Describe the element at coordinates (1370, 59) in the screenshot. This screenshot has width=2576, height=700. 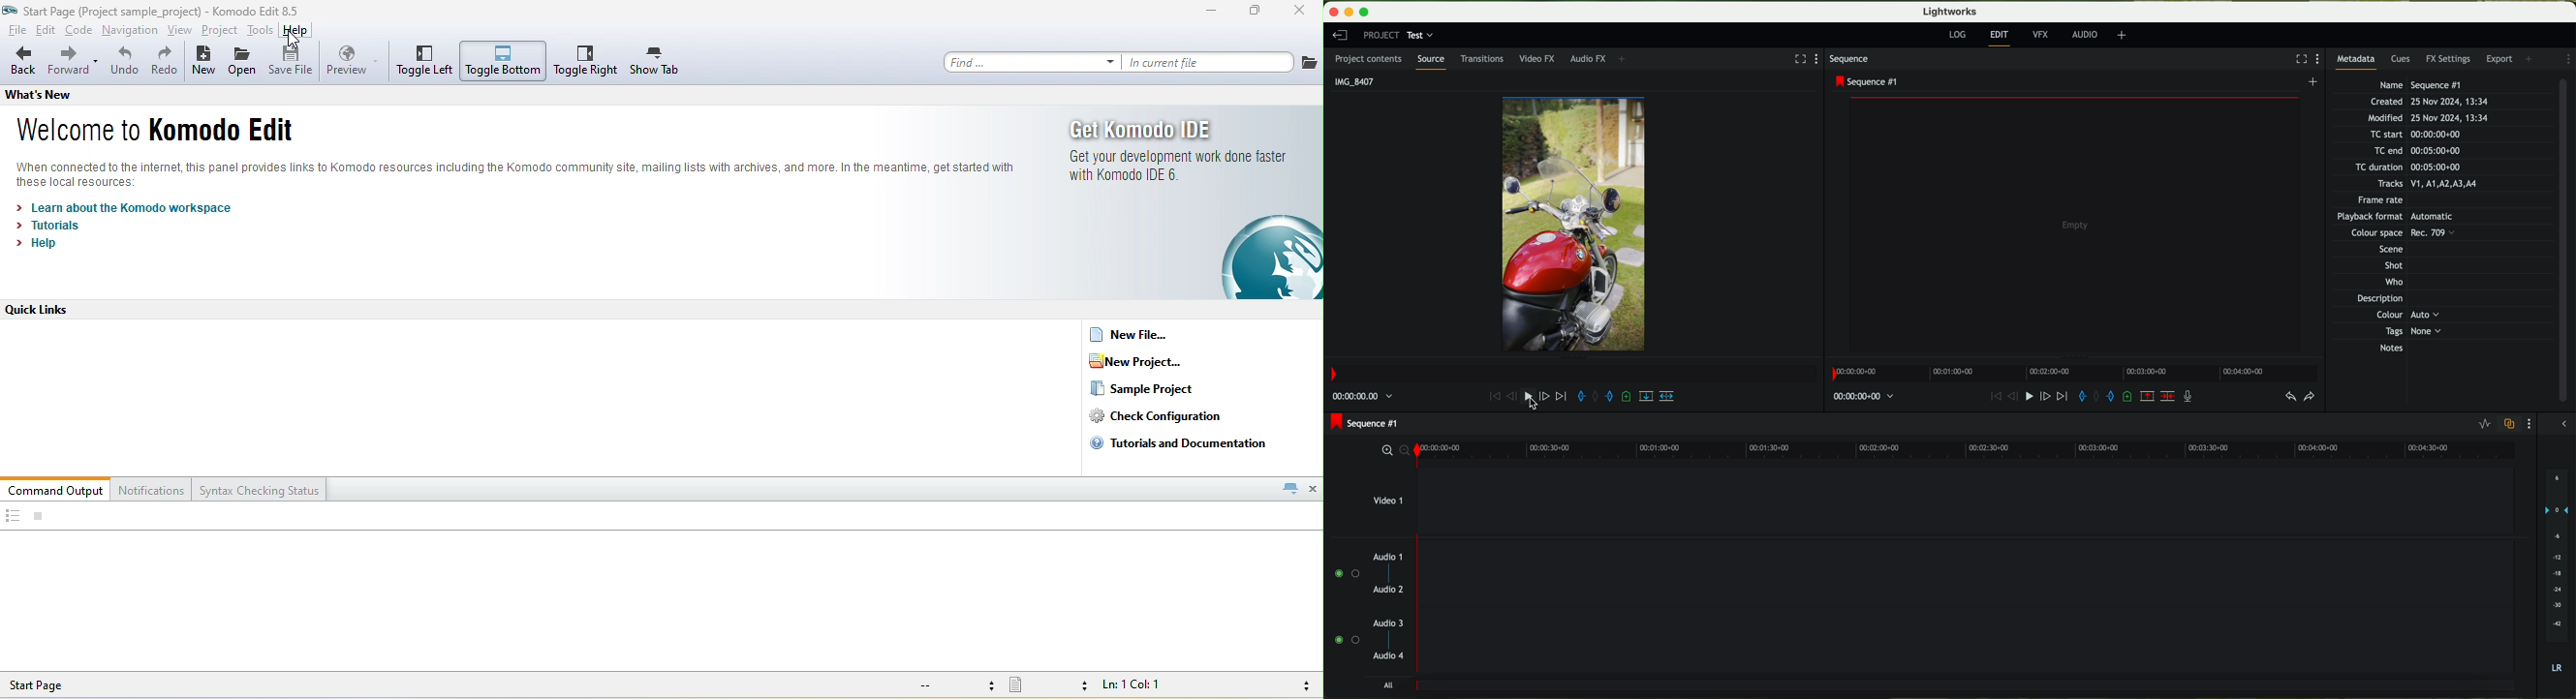
I see `project contents` at that location.